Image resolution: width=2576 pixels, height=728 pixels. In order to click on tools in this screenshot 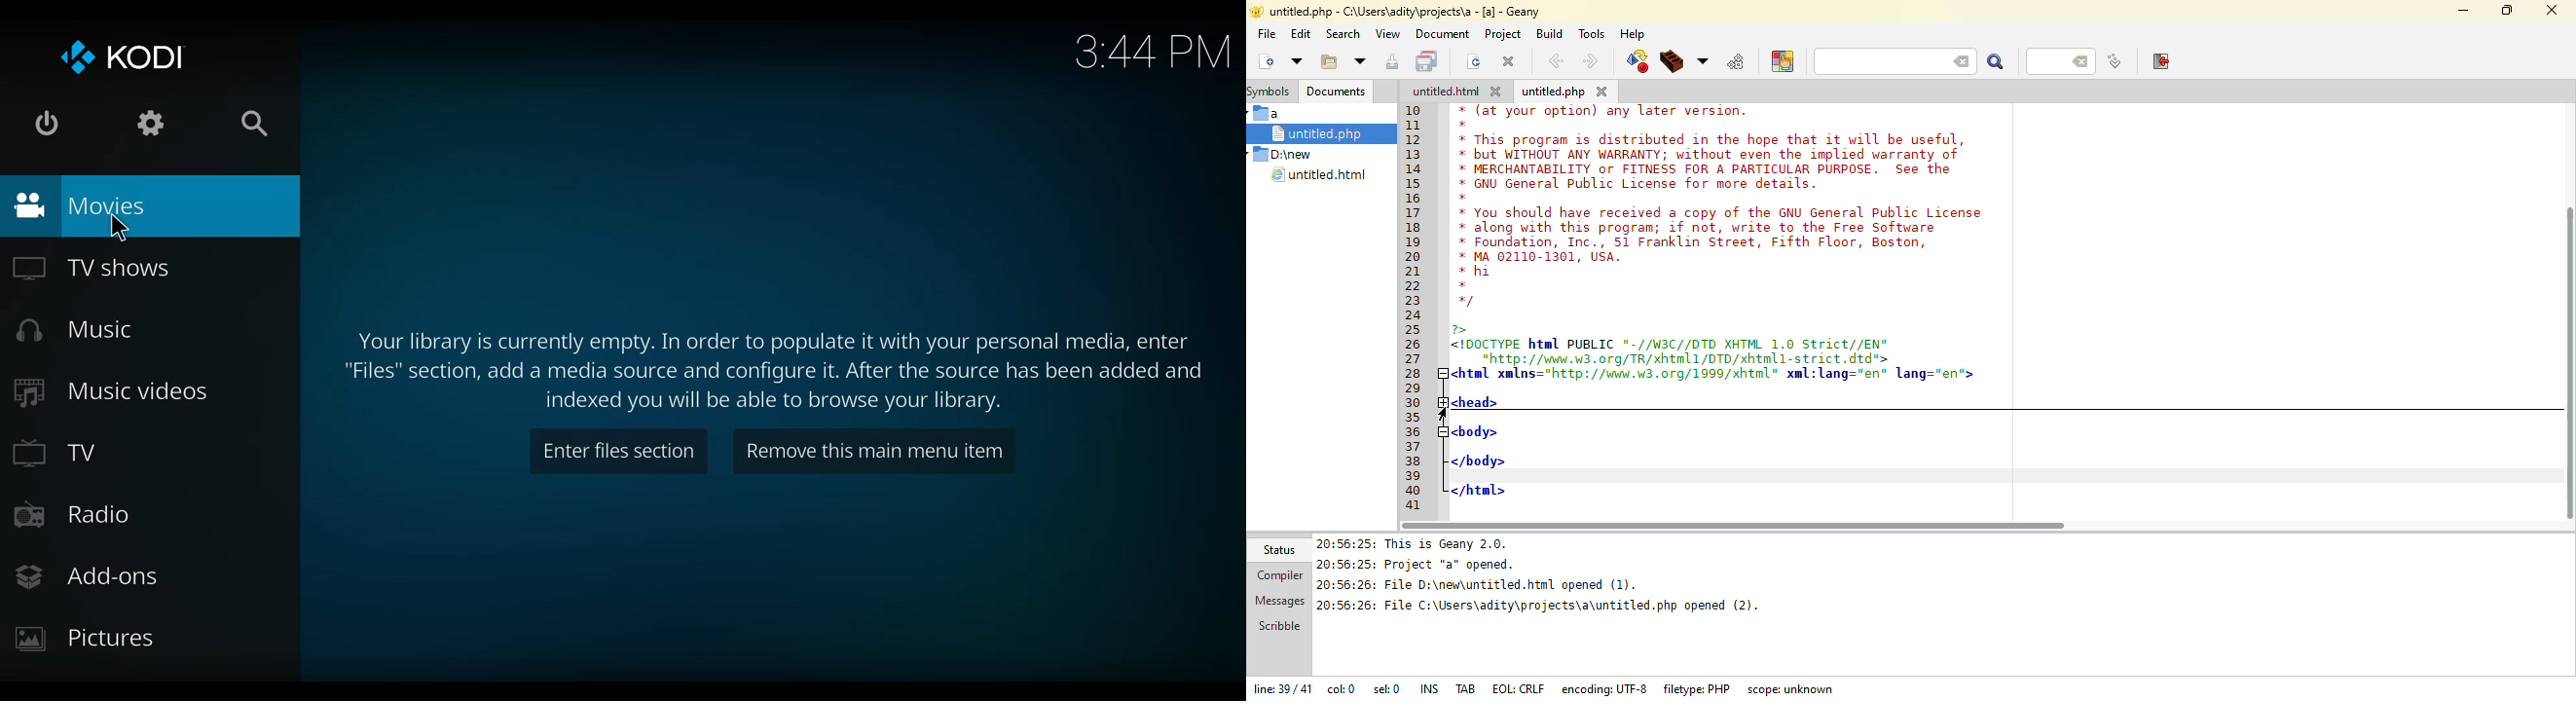, I will do `click(1592, 33)`.